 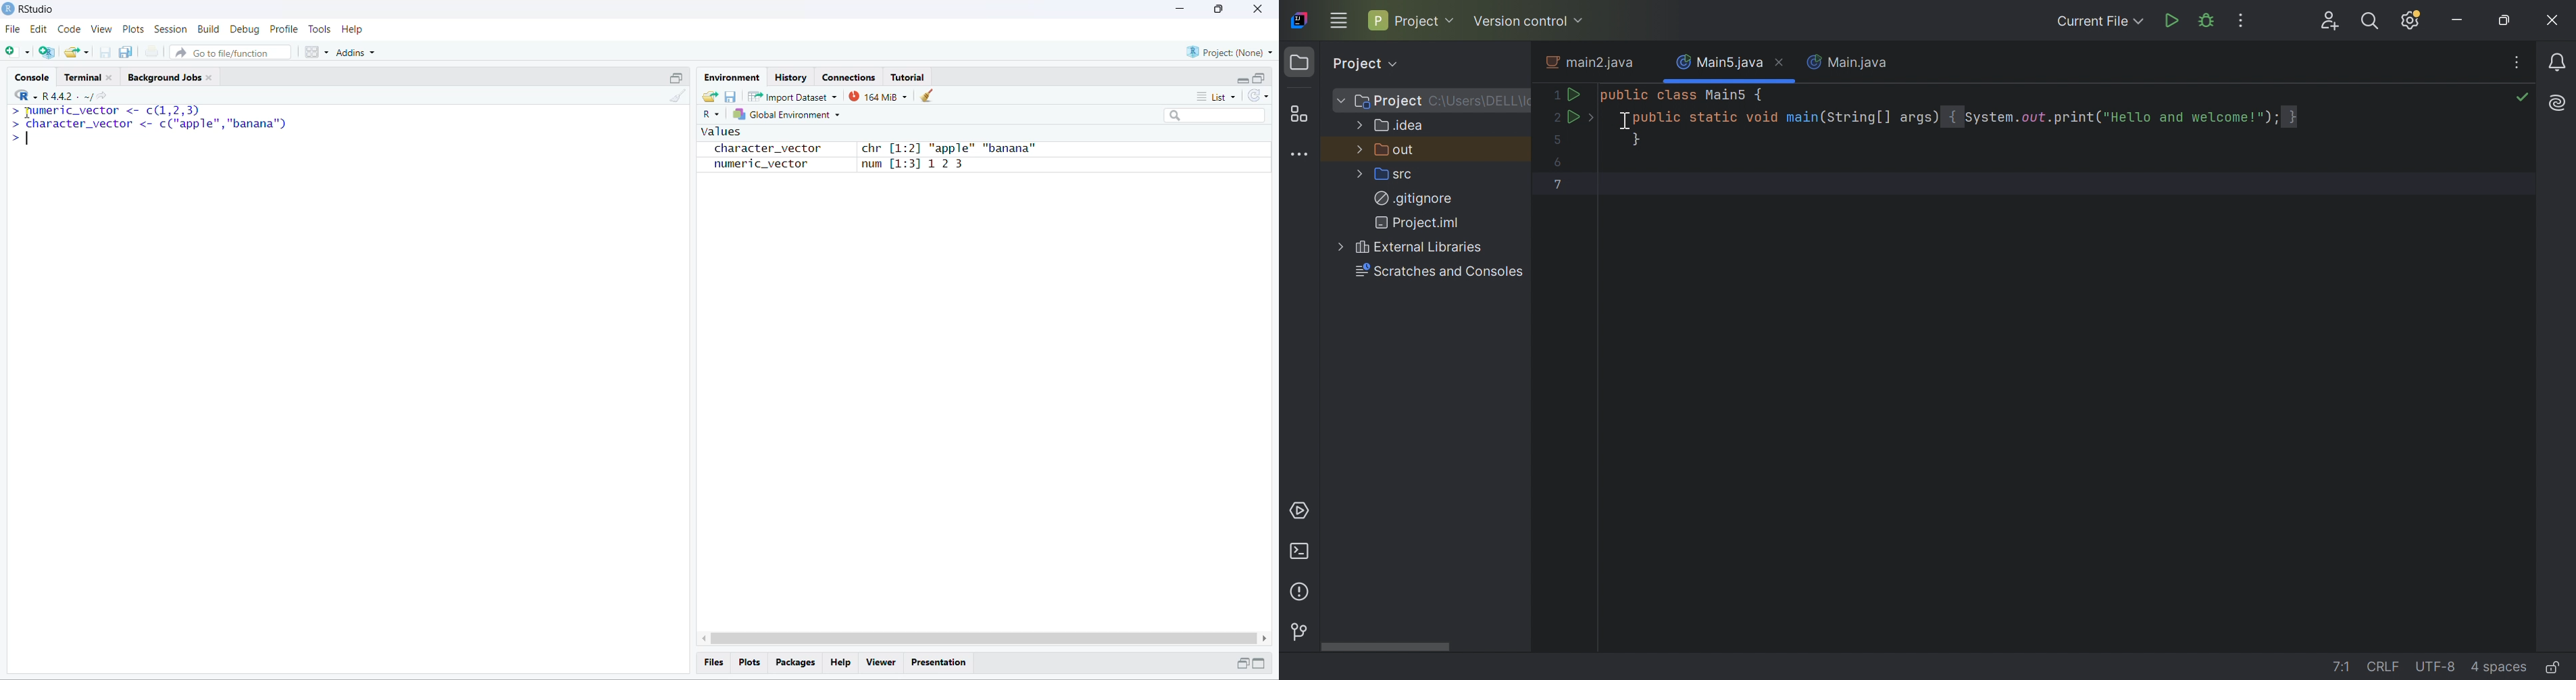 What do you see at coordinates (929, 95) in the screenshot?
I see `clear` at bounding box center [929, 95].